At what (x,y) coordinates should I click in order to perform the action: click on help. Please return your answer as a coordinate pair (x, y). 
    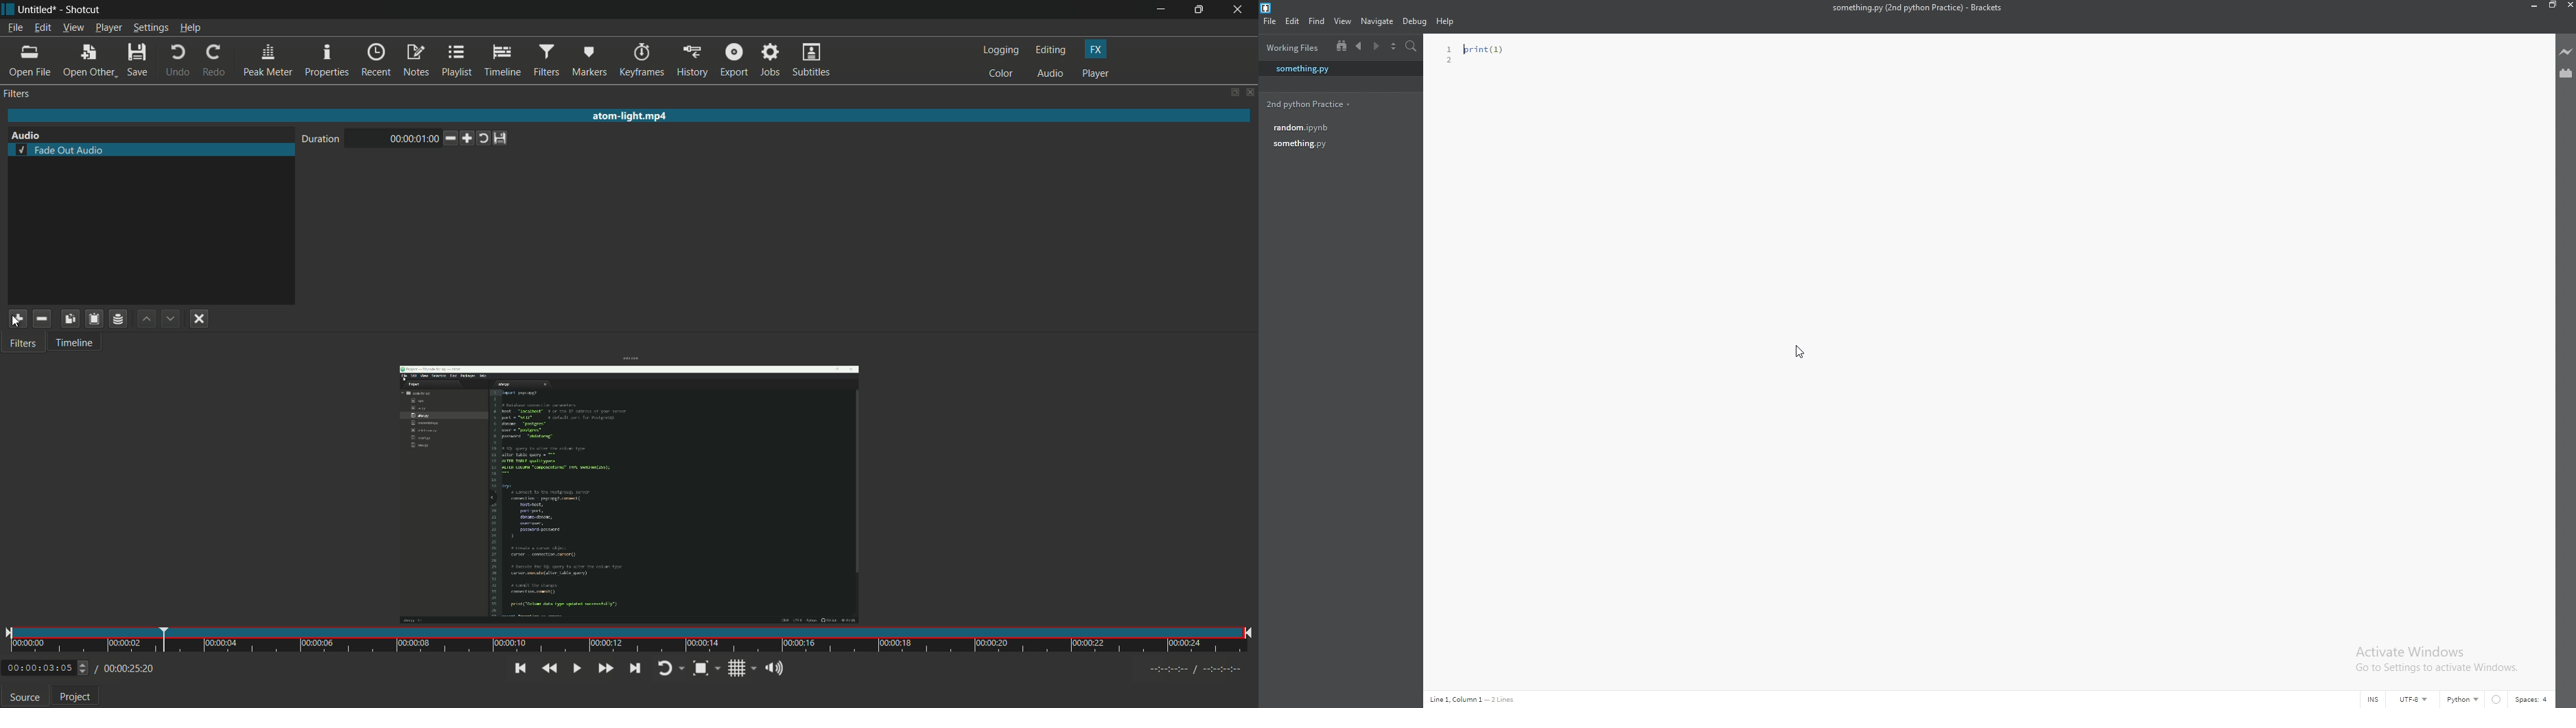
    Looking at the image, I should click on (1447, 21).